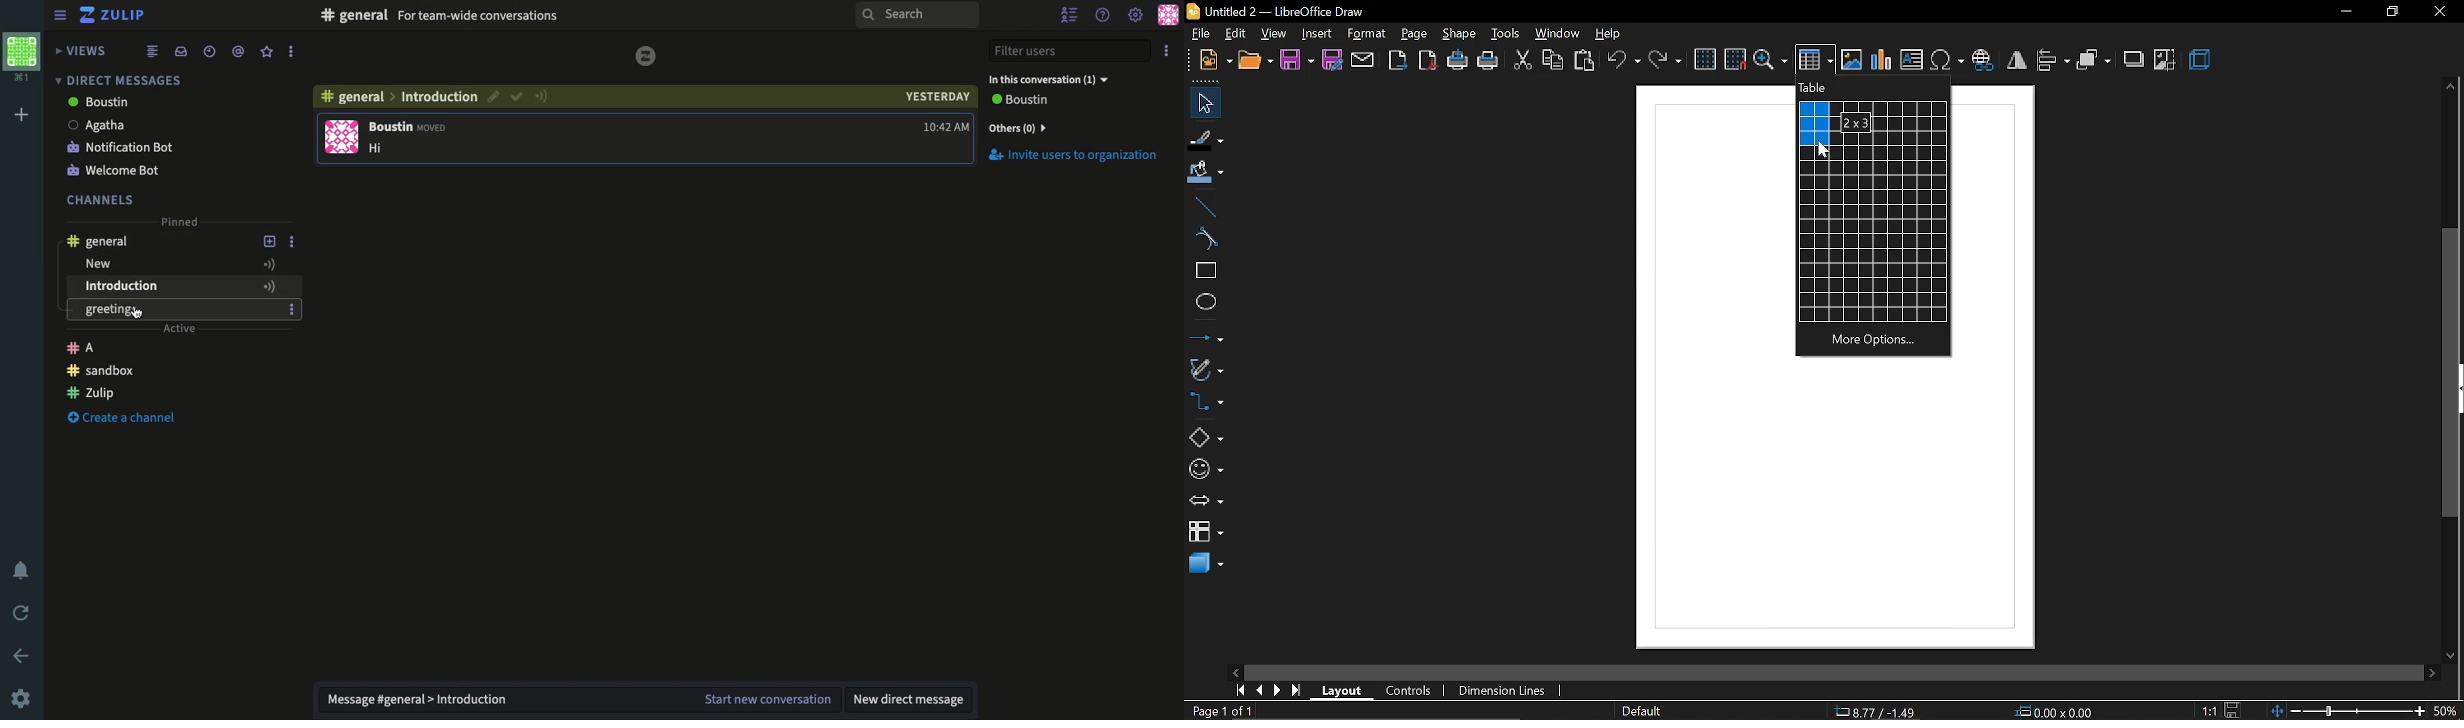 Image resolution: width=2464 pixels, height=728 pixels. Describe the element at coordinates (269, 287) in the screenshot. I see `Active` at that location.